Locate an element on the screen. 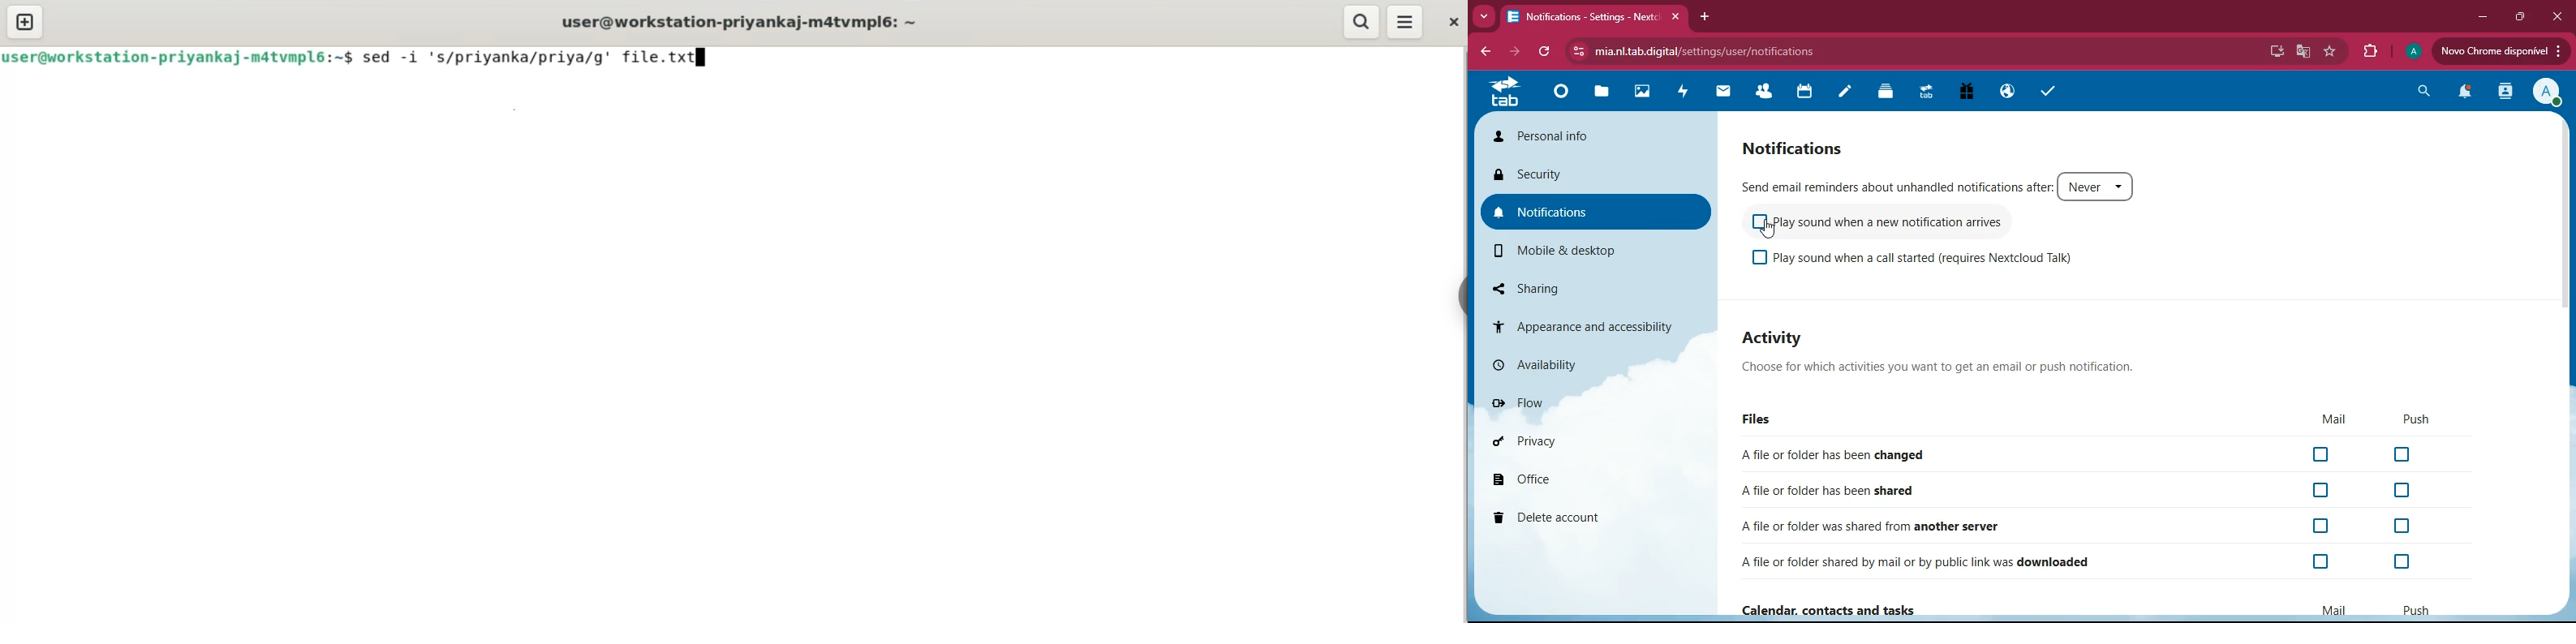 This screenshot has width=2576, height=644. downloaded is located at coordinates (1921, 561).